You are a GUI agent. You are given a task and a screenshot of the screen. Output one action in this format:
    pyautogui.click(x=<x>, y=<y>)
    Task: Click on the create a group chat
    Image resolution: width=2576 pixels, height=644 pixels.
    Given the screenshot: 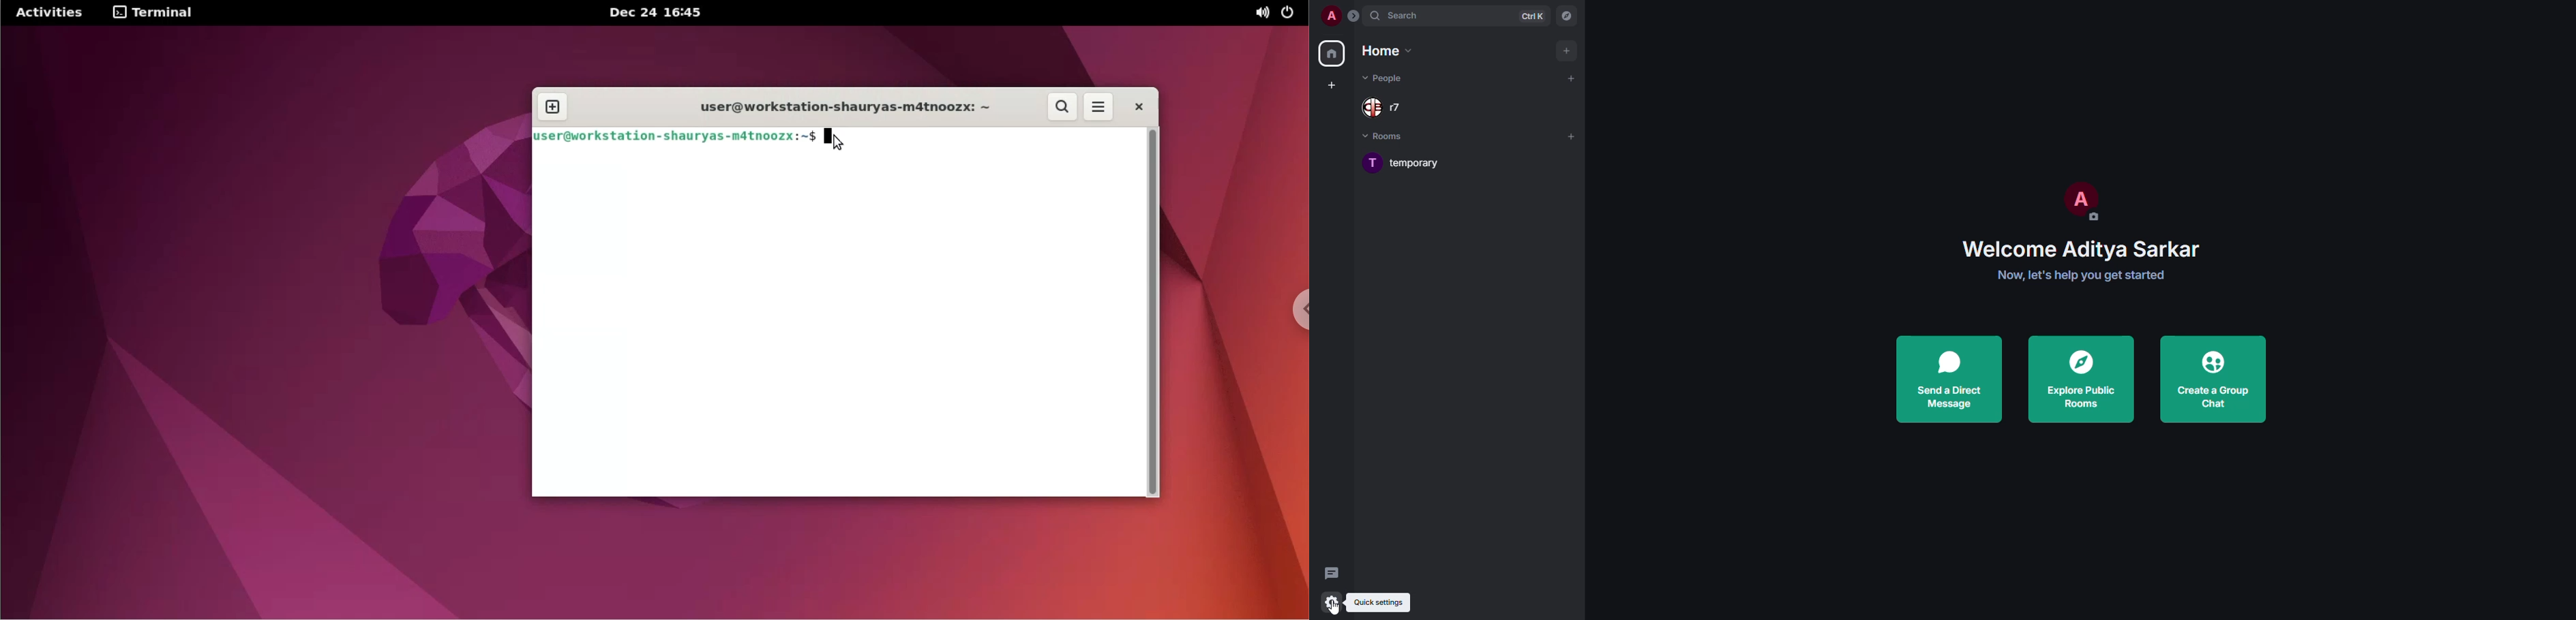 What is the action you would take?
    pyautogui.click(x=2213, y=381)
    